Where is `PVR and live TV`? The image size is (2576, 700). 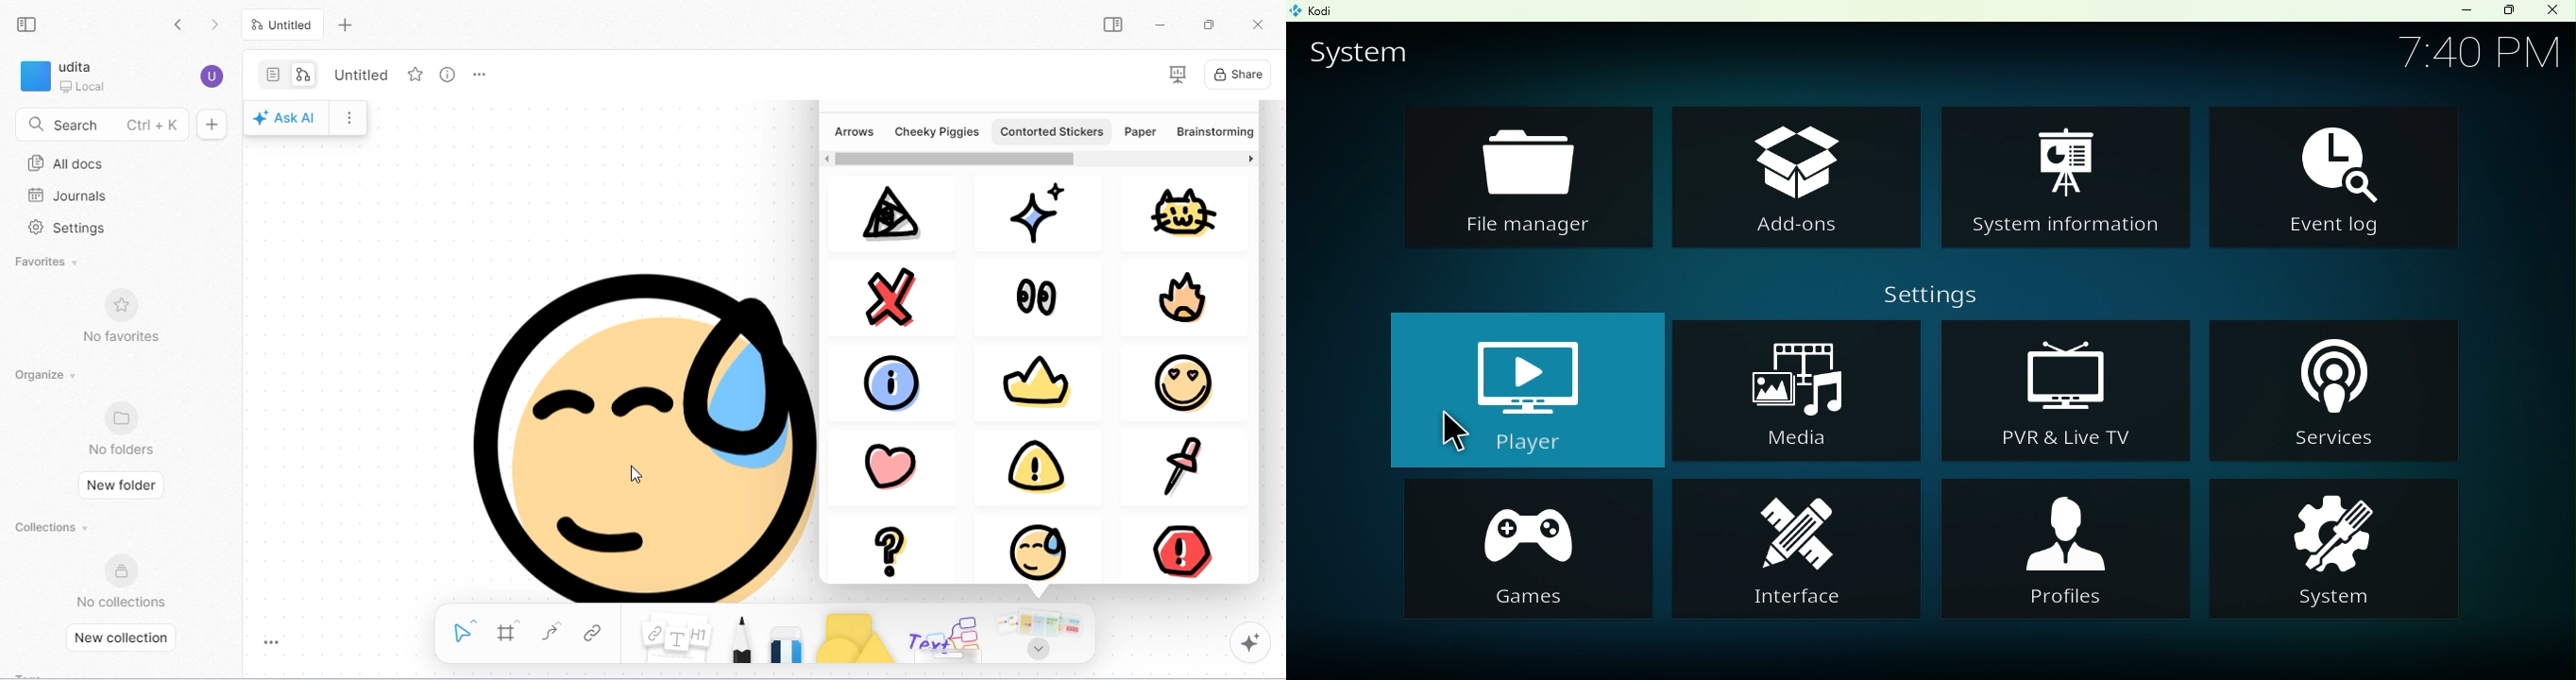
PVR and live TV is located at coordinates (2068, 394).